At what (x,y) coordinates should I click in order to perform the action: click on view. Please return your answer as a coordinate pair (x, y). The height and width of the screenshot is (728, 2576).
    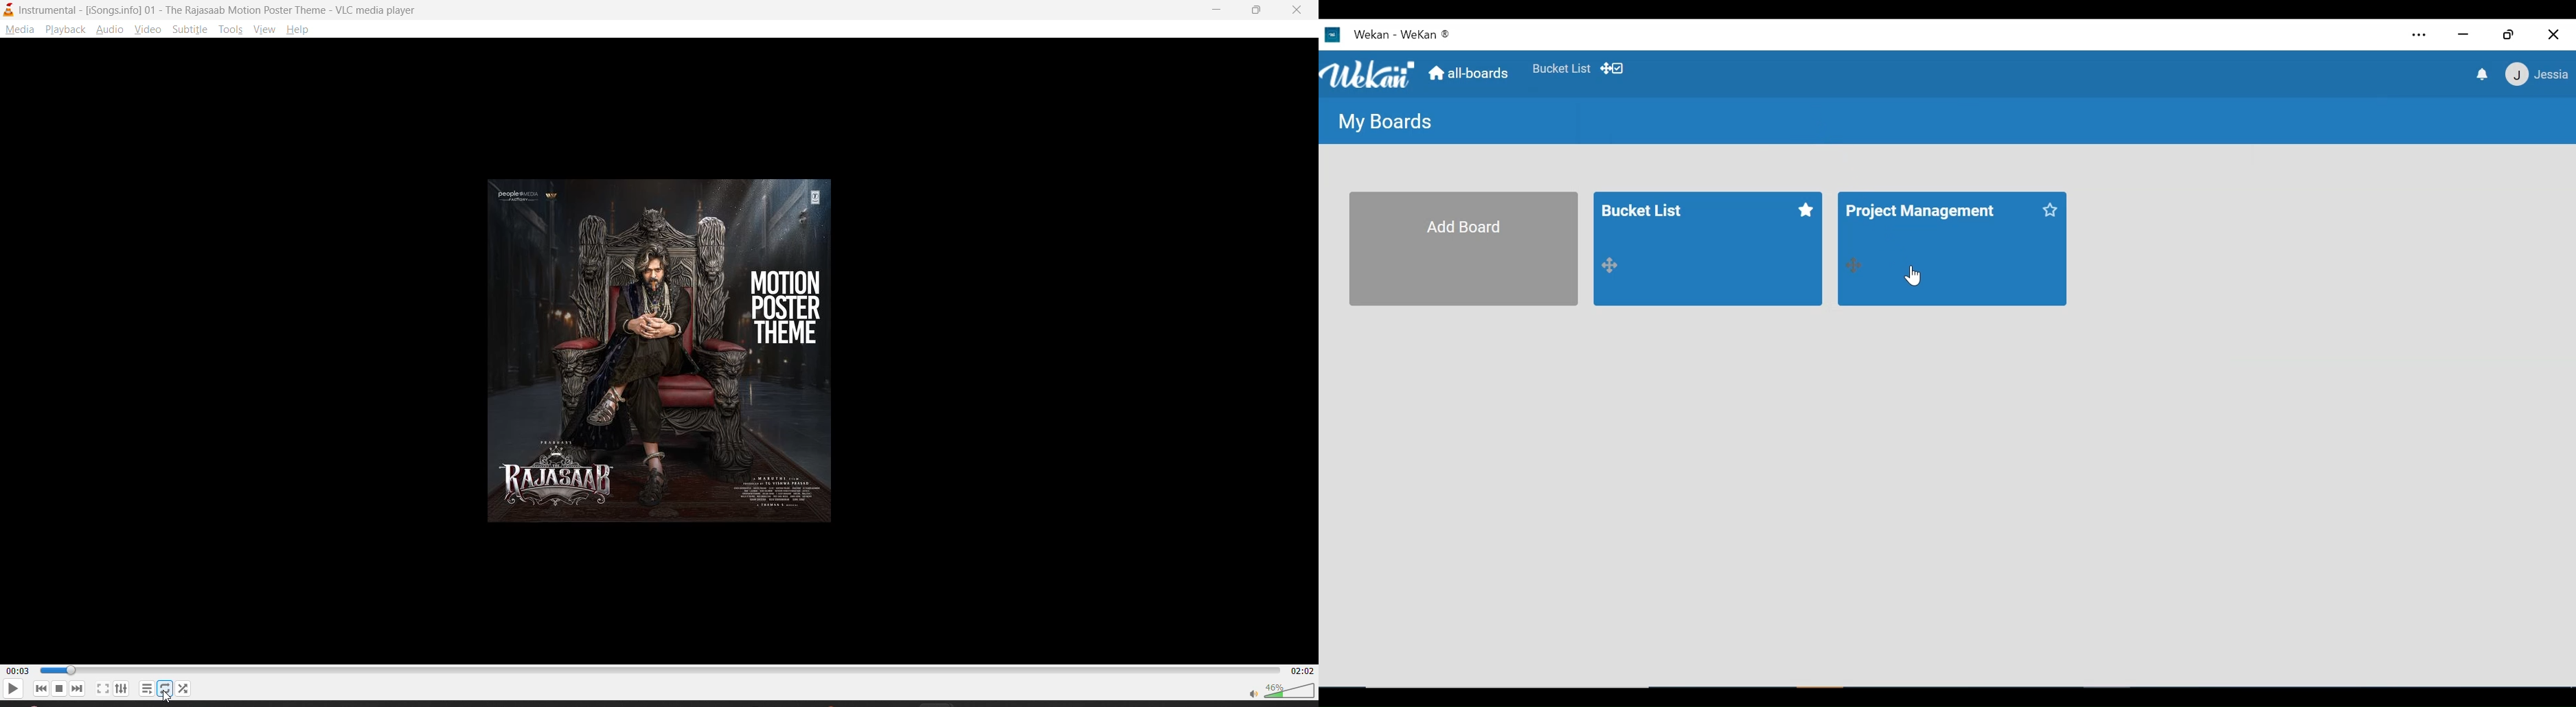
    Looking at the image, I should click on (263, 30).